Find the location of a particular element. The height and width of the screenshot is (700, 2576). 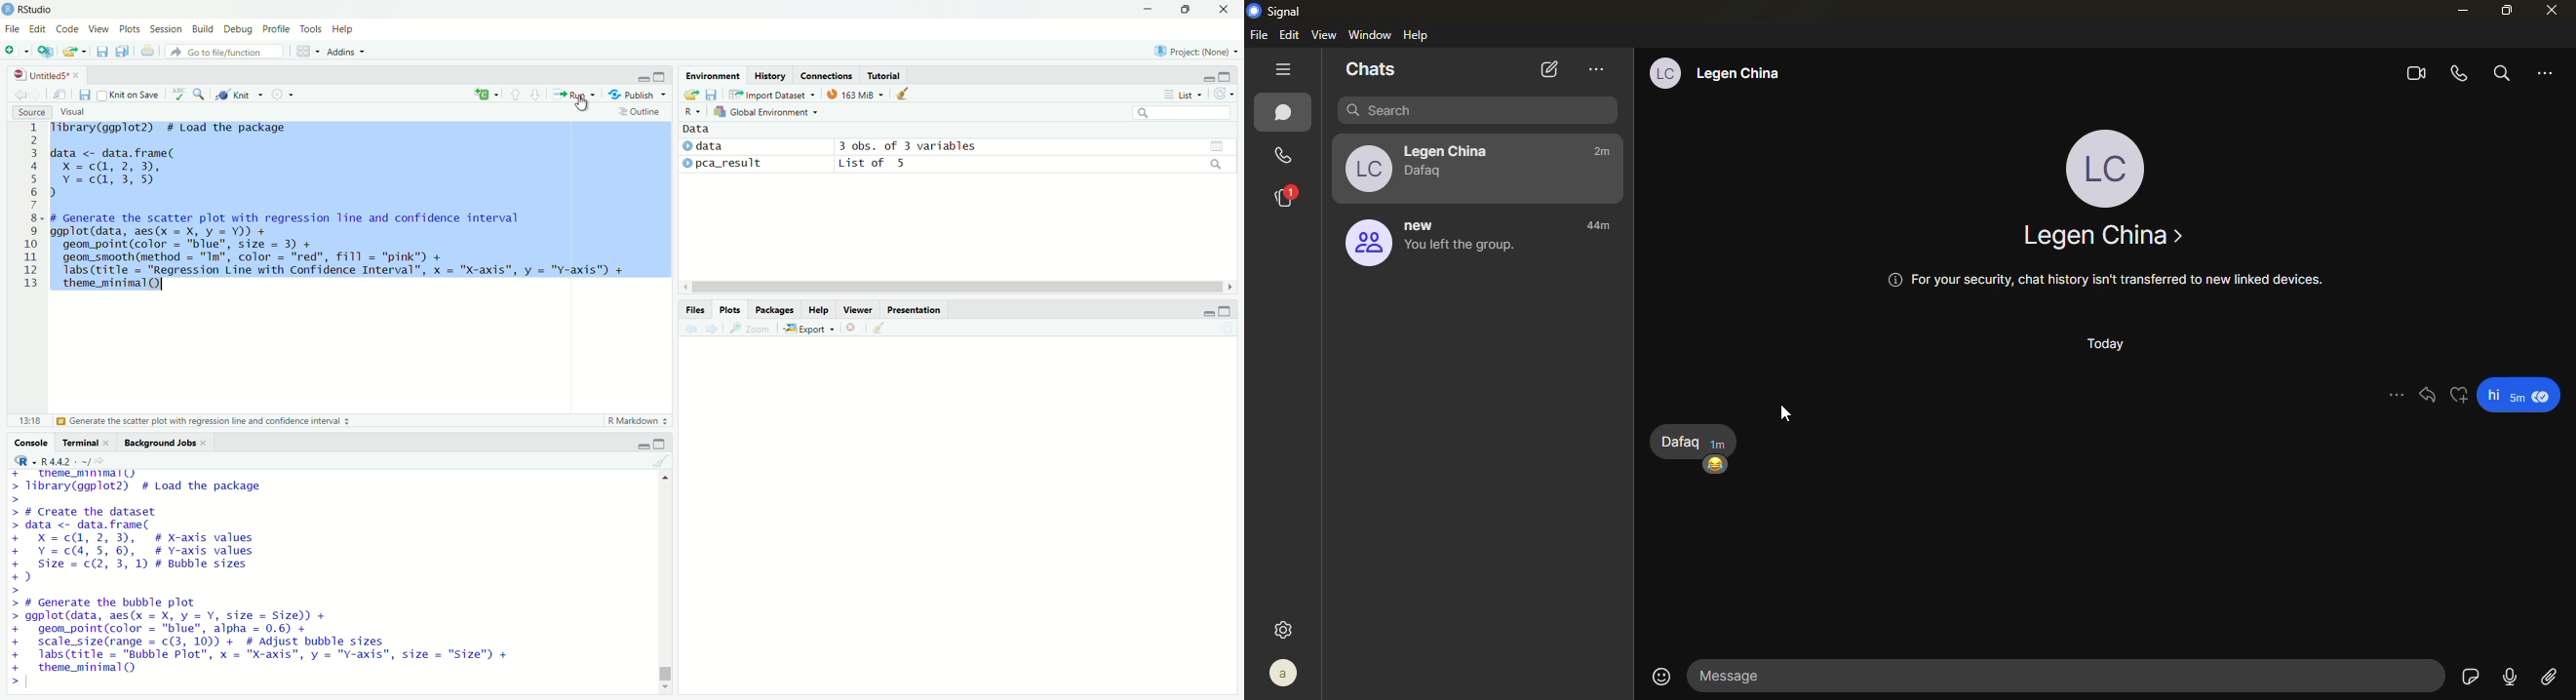

Check spelling in the document is located at coordinates (178, 94).